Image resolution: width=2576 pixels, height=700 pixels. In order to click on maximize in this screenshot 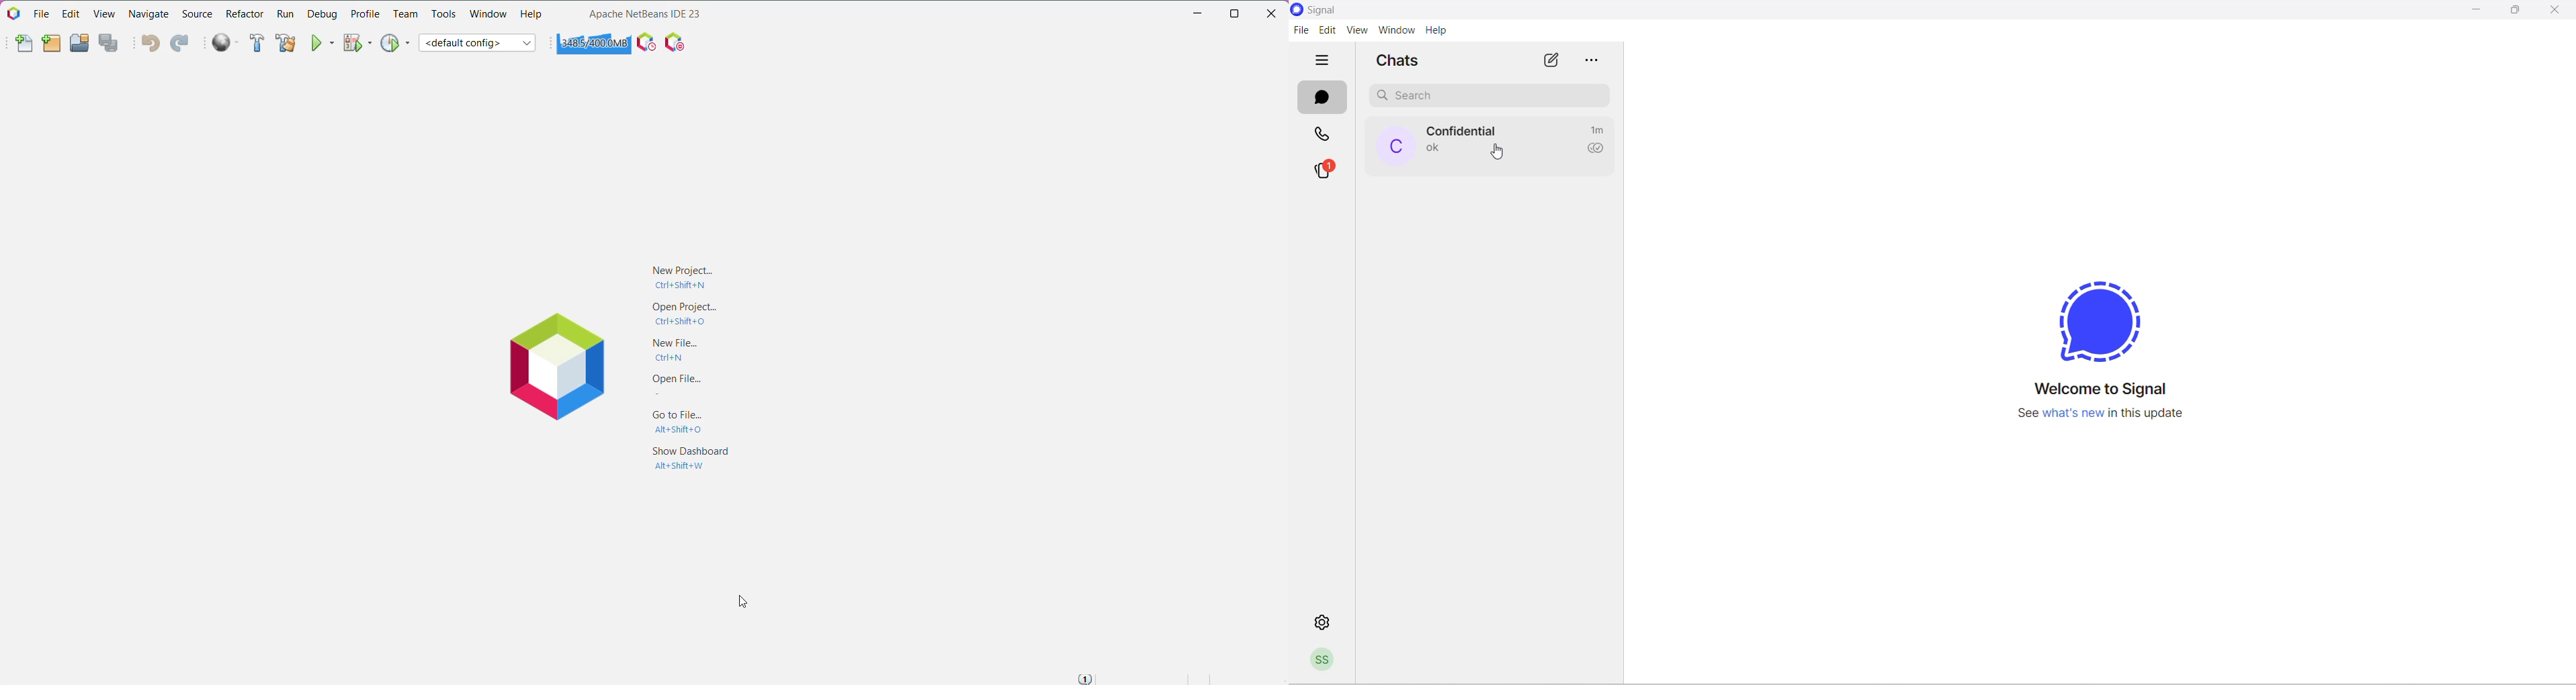, I will do `click(2519, 10)`.